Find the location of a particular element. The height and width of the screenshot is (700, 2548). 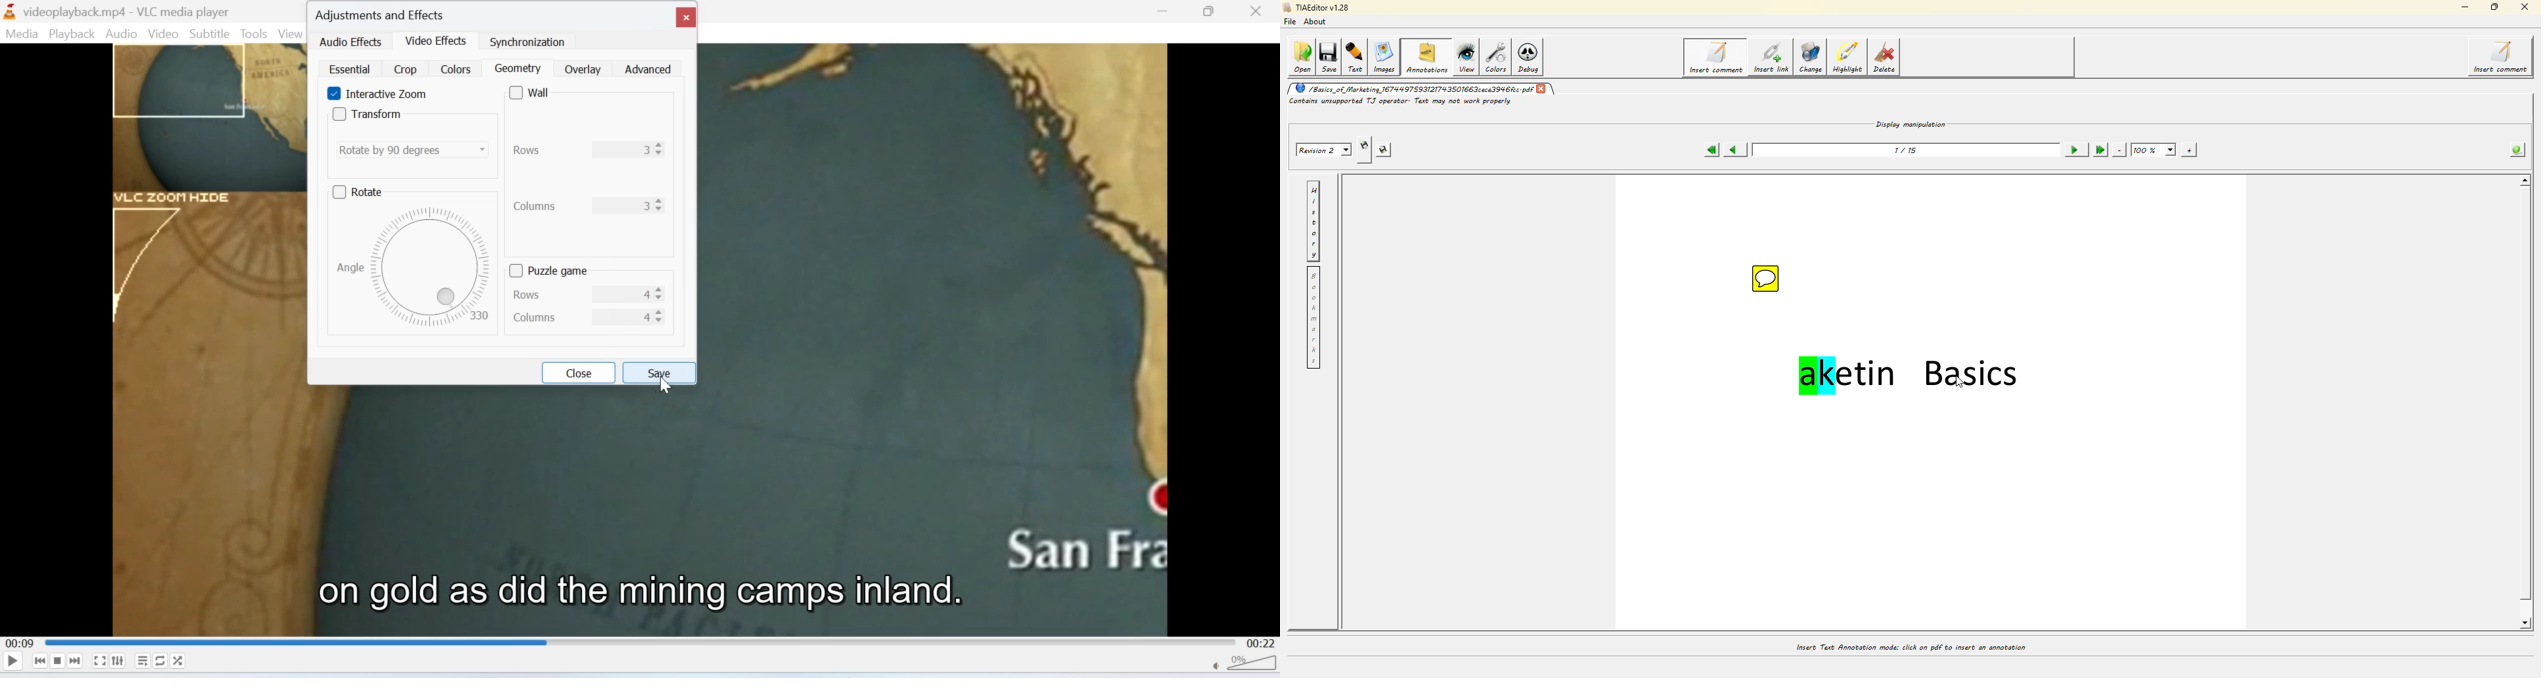

Close is located at coordinates (1257, 12).